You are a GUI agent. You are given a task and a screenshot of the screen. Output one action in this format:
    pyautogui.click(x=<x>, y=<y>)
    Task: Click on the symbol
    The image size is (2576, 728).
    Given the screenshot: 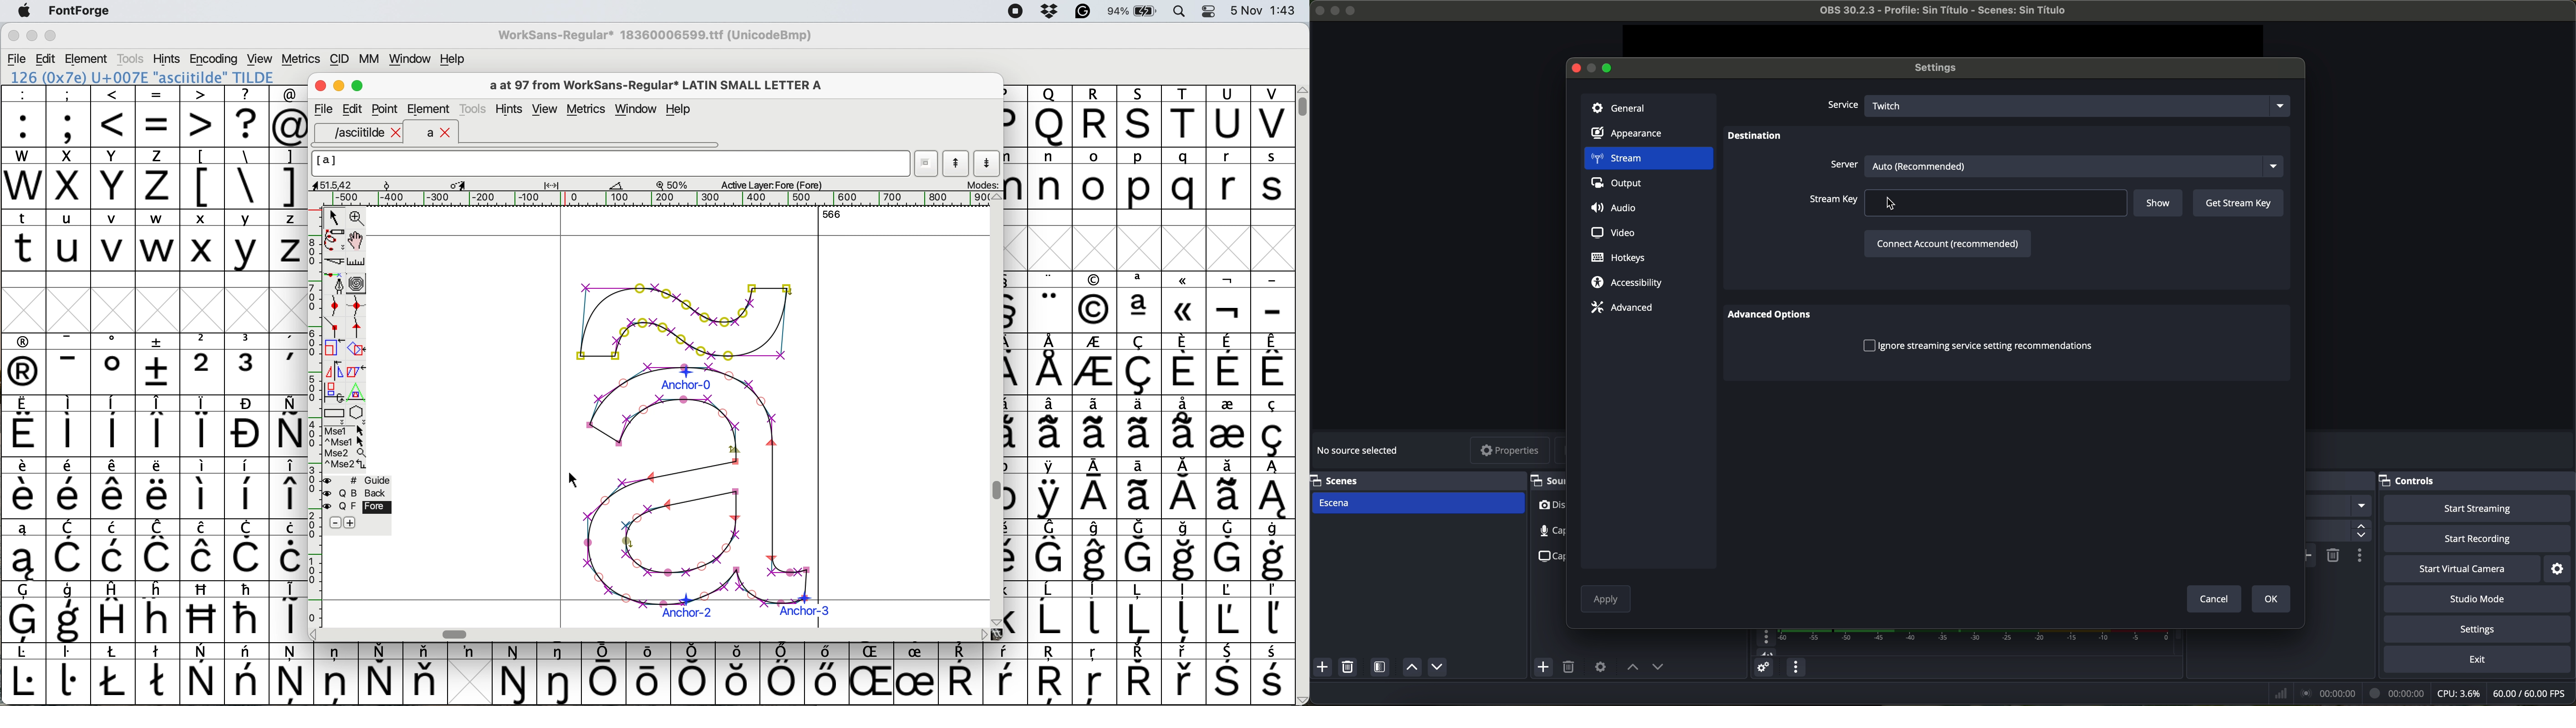 What is the action you would take?
    pyautogui.click(x=204, y=675)
    